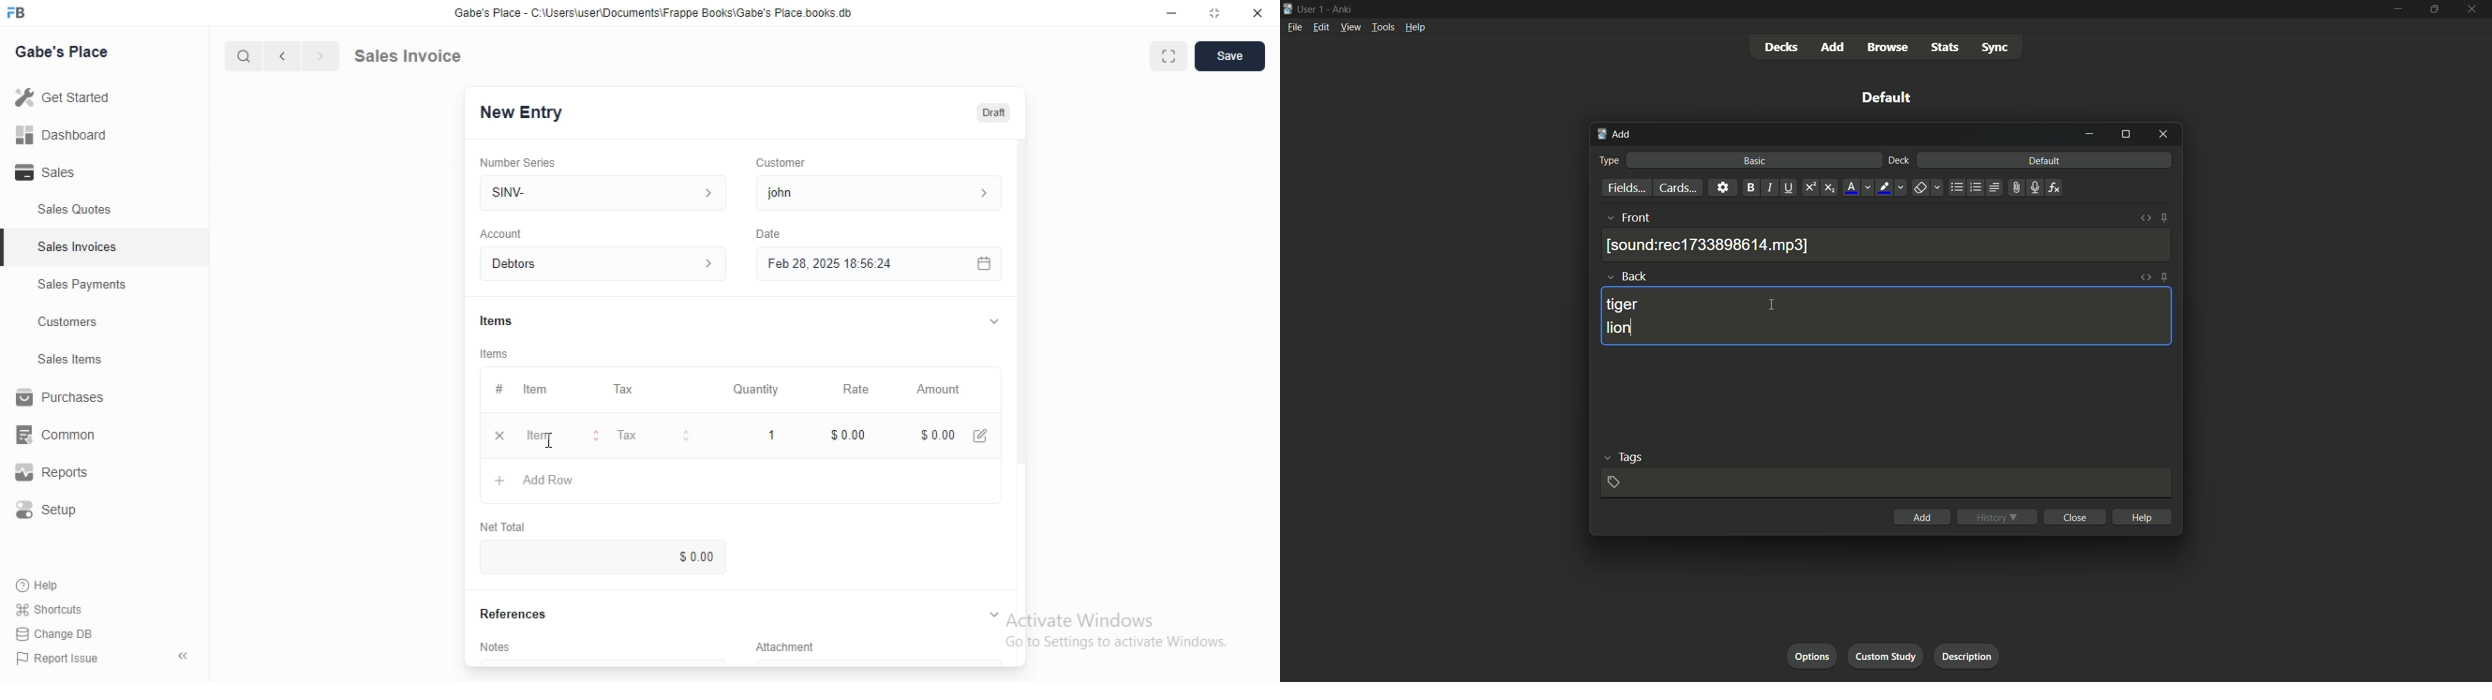 Image resolution: width=2492 pixels, height=700 pixels. I want to click on , so click(499, 320).